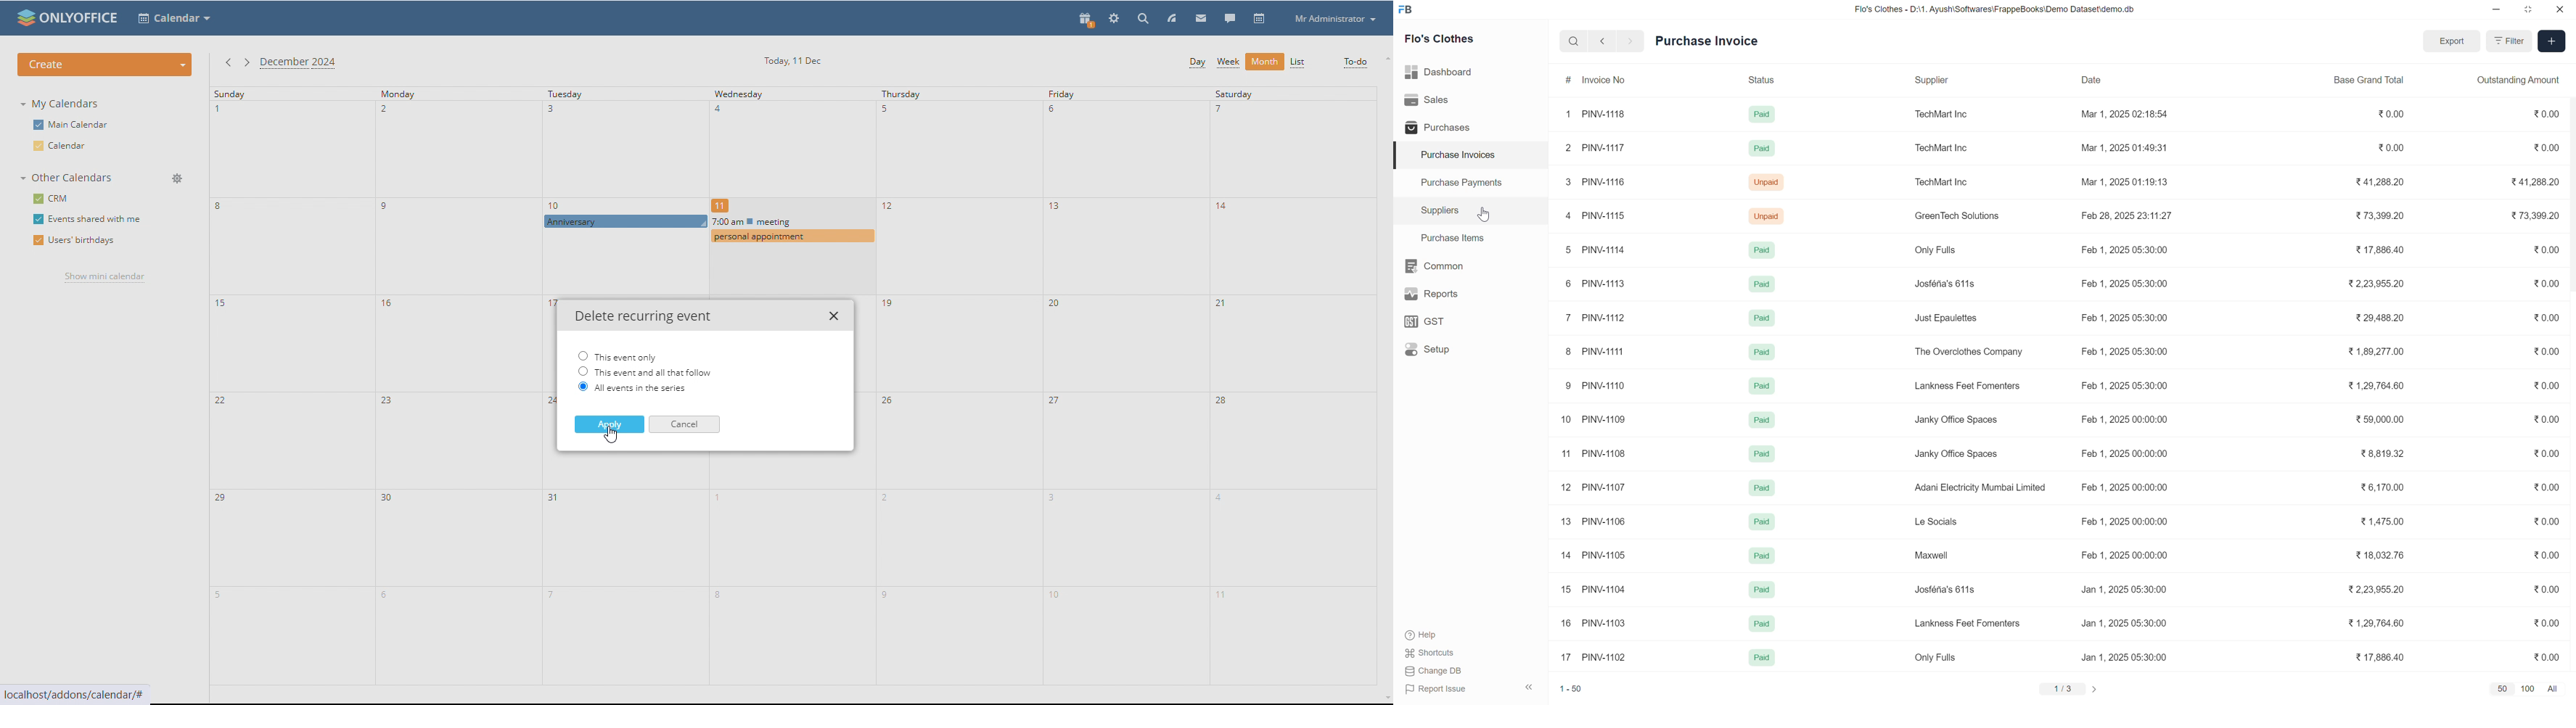 The width and height of the screenshot is (2576, 728). I want to click on %1,29,764.60, so click(2378, 384).